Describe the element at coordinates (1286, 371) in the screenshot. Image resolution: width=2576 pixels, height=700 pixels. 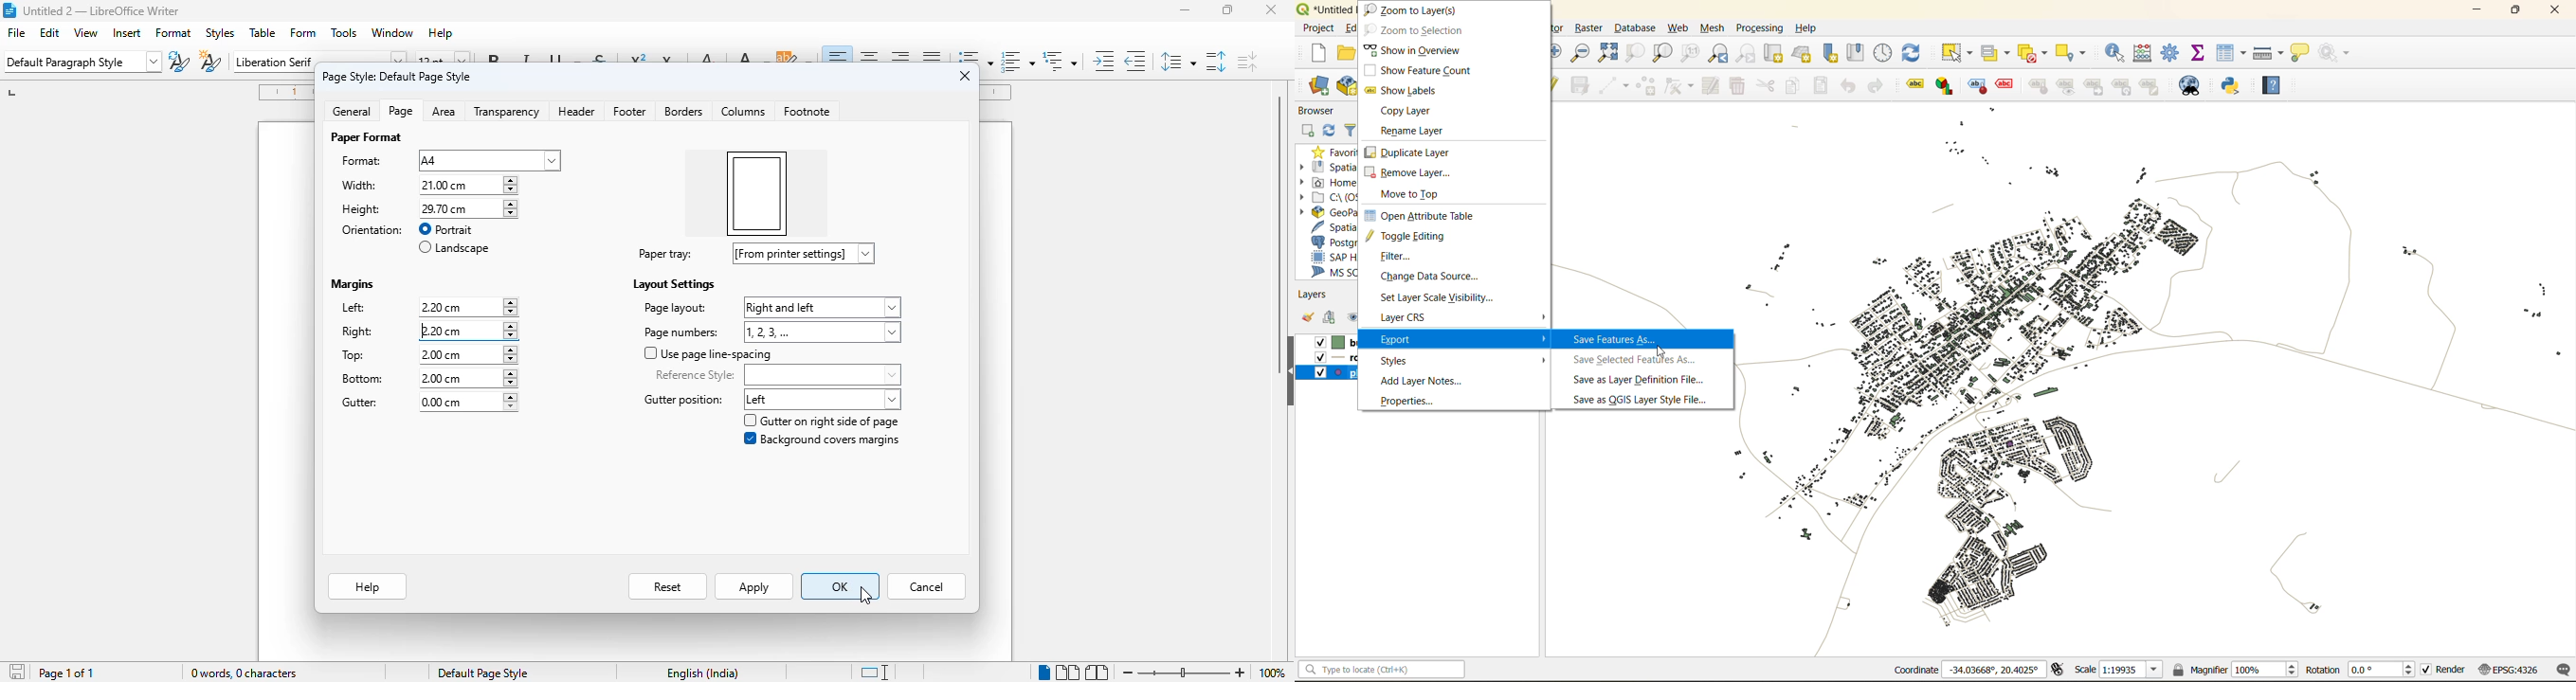
I see `show` at that location.